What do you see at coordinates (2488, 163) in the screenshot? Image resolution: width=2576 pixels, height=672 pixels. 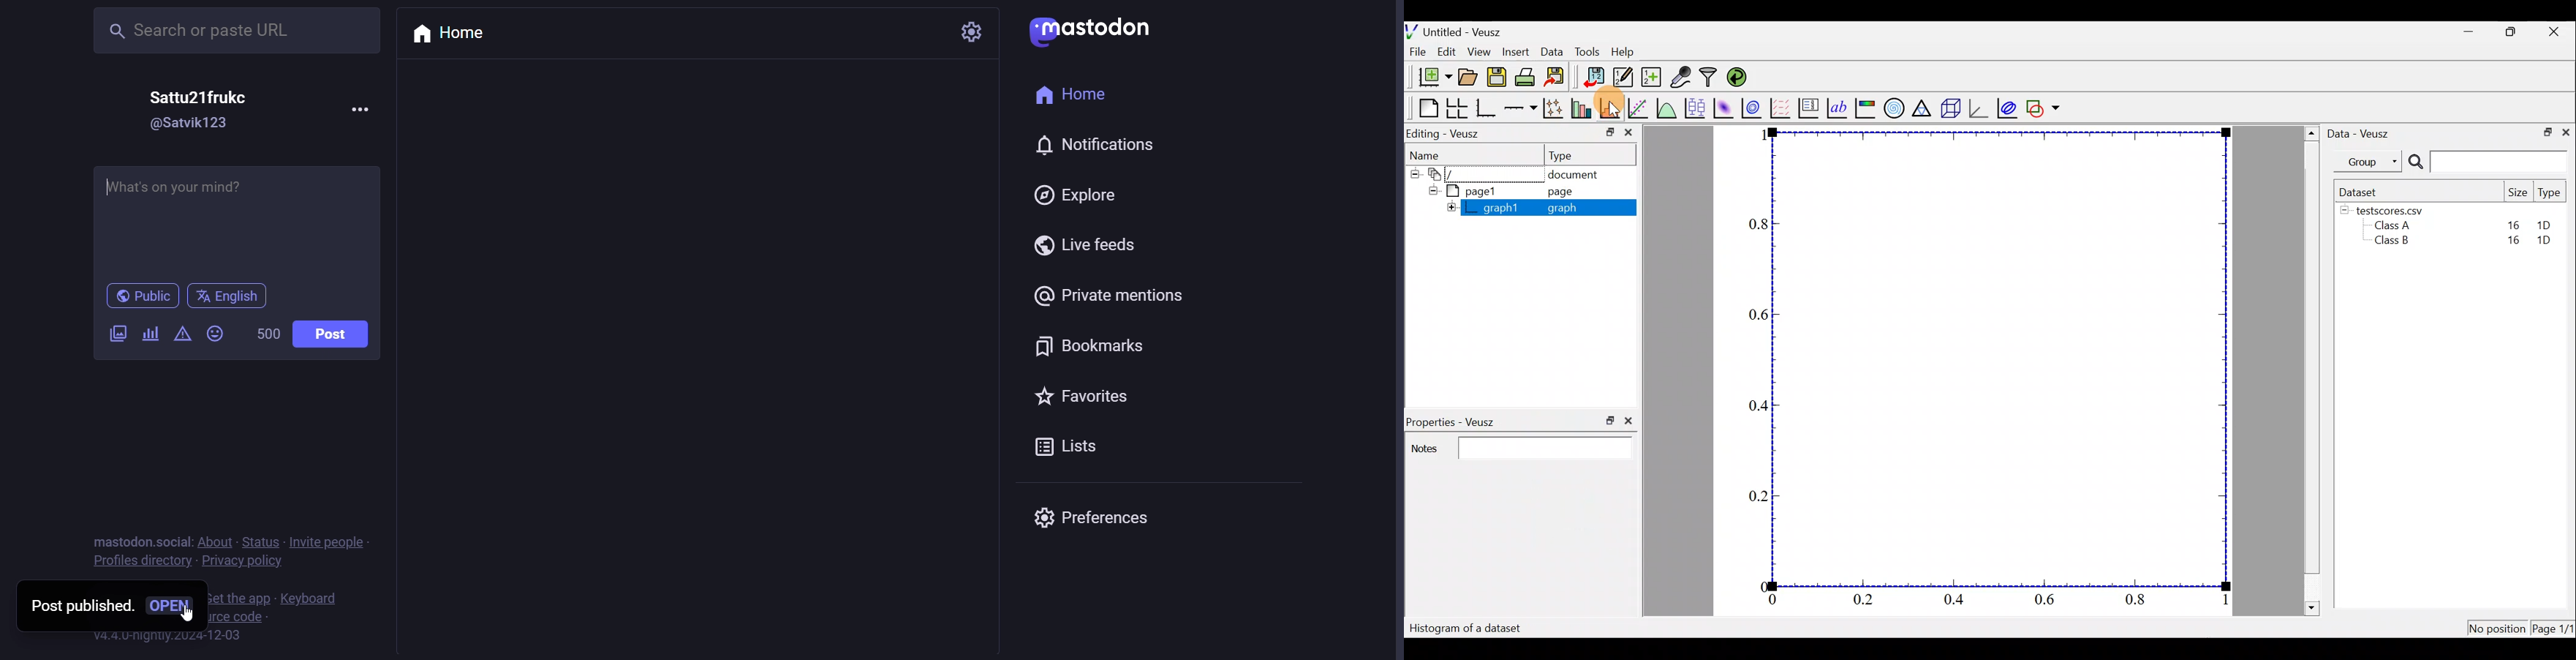 I see `Search bar` at bounding box center [2488, 163].